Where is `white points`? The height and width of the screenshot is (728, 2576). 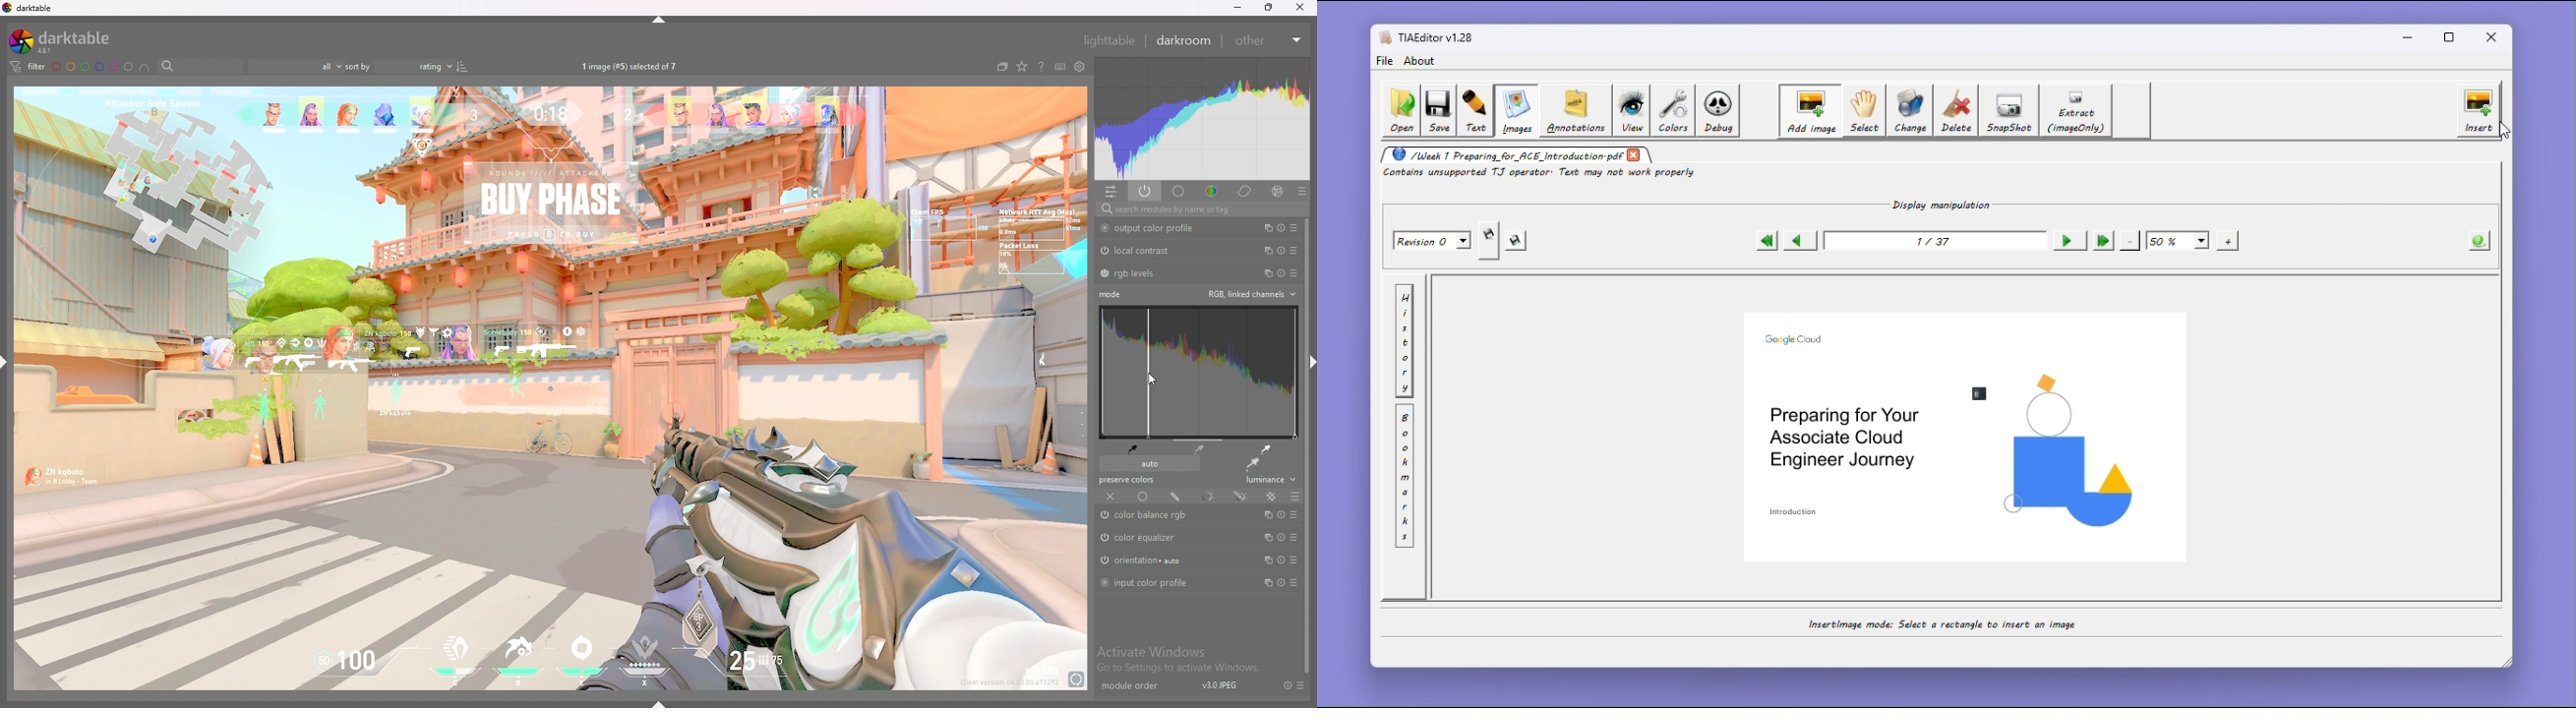
white points is located at coordinates (1265, 449).